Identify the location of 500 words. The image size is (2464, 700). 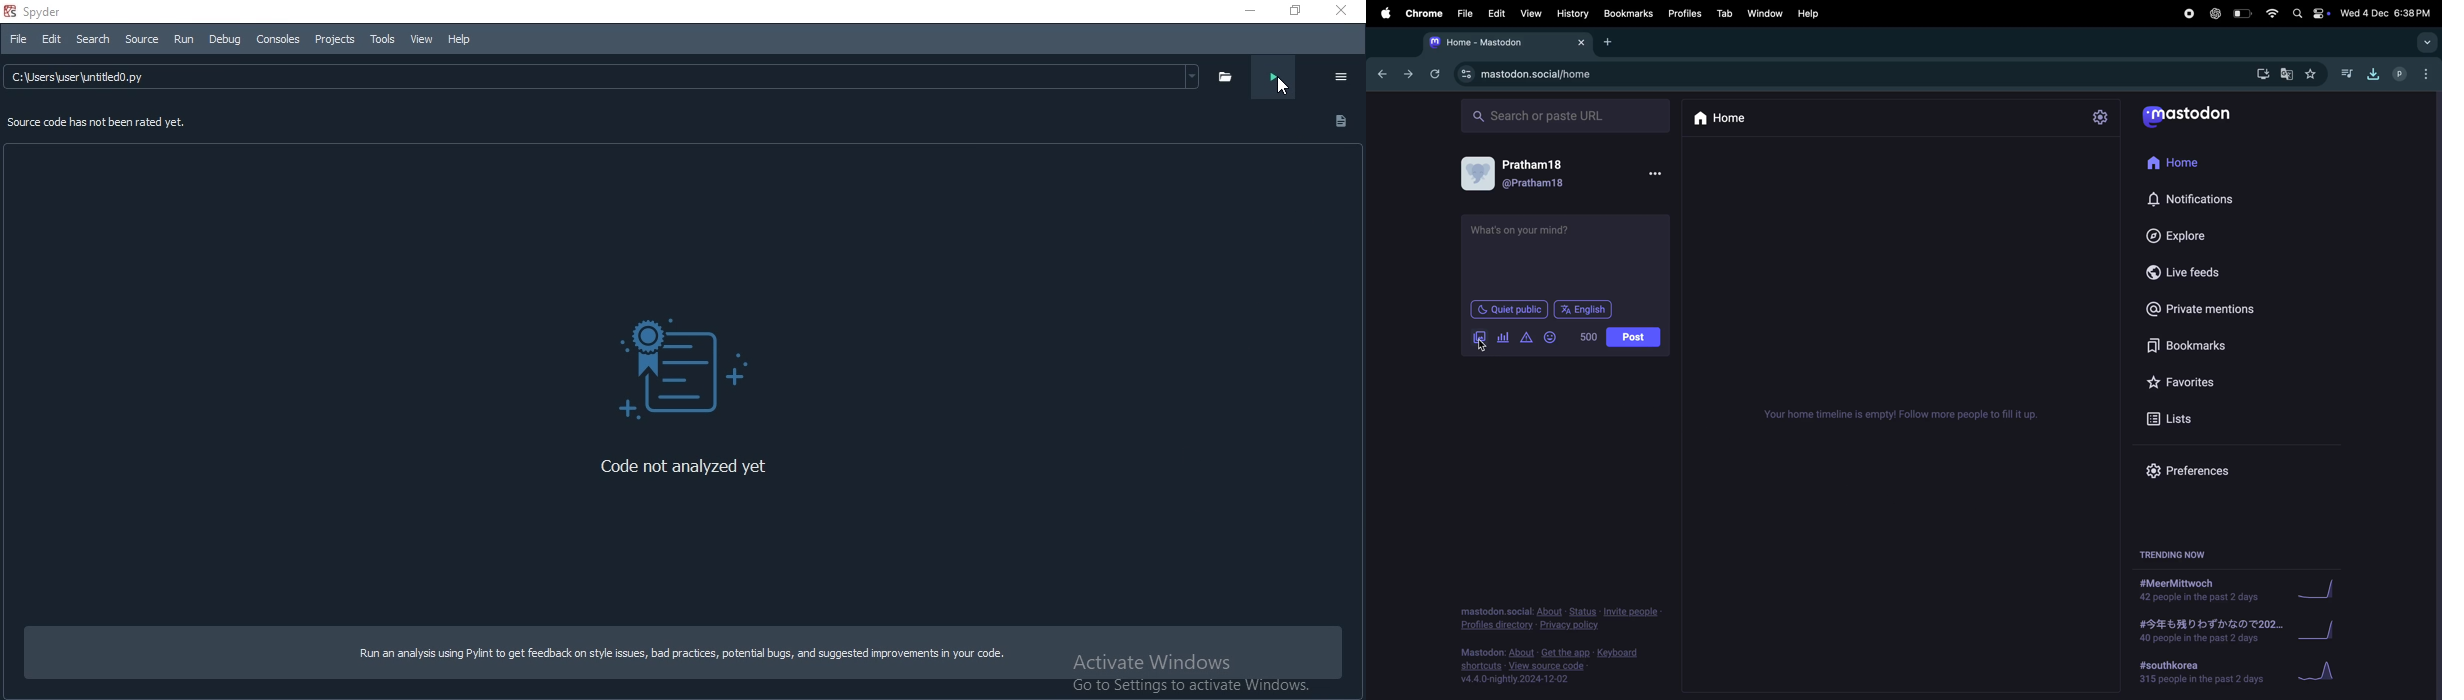
(1587, 337).